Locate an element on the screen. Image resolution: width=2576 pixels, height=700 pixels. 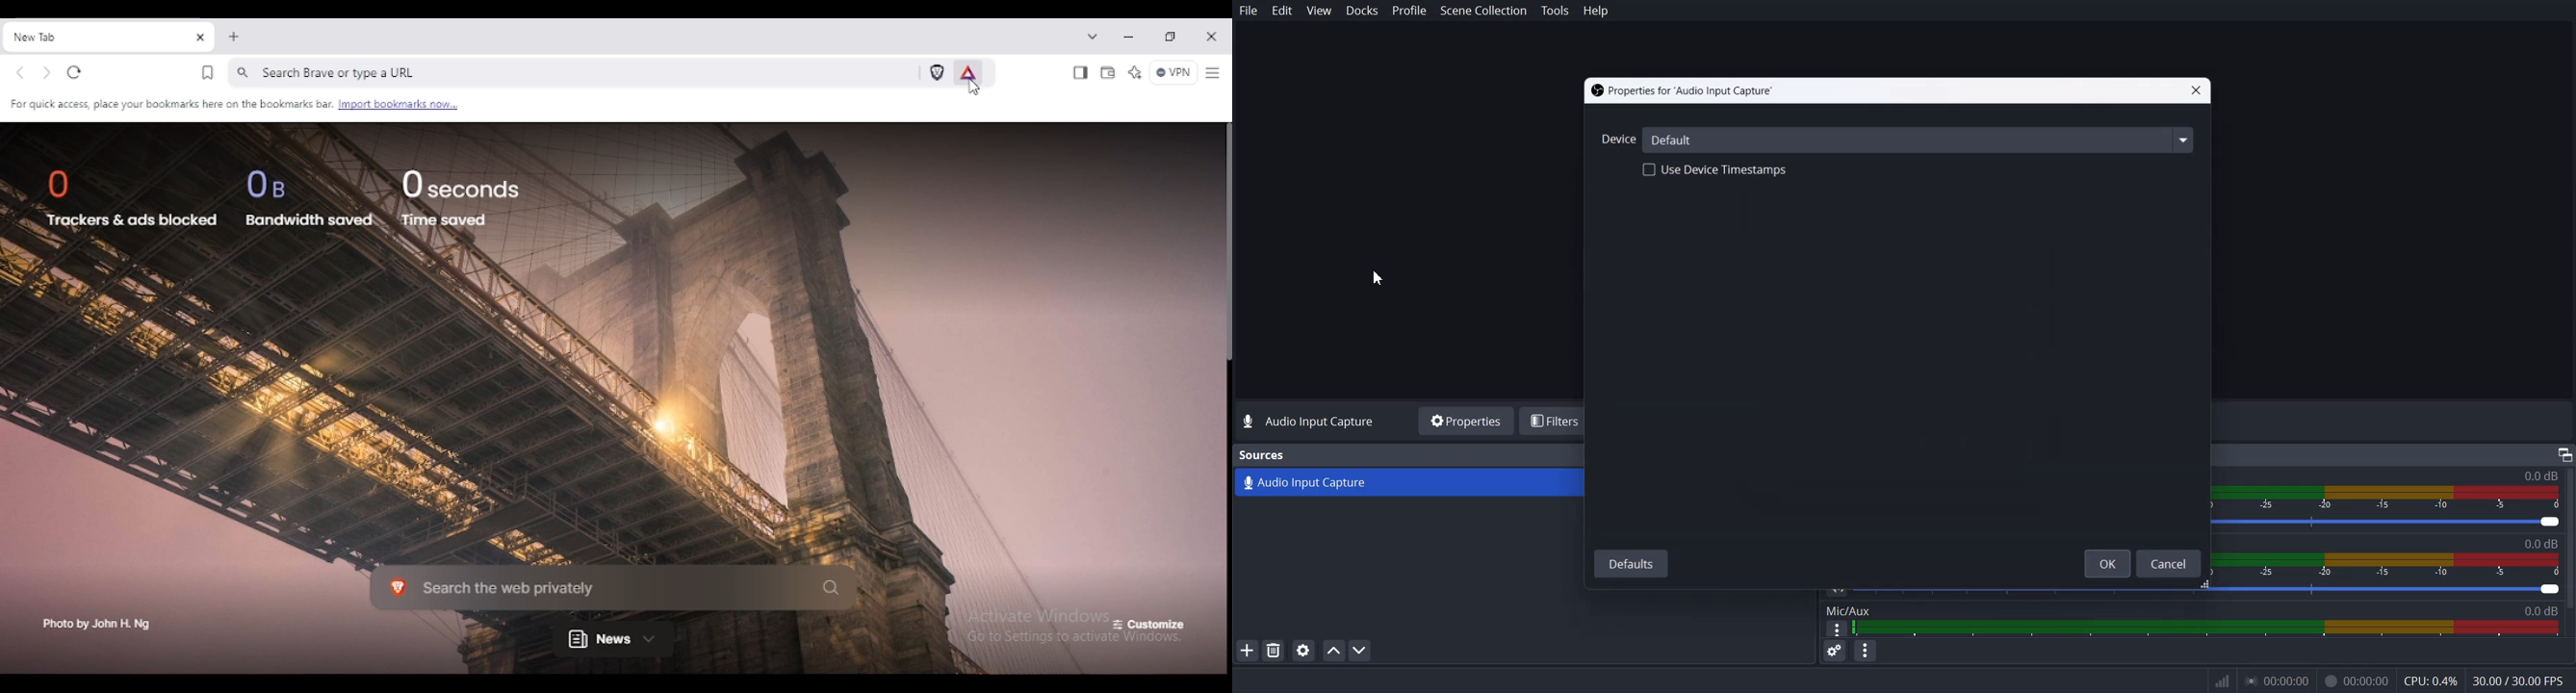
0.0db is located at coordinates (2550, 610).